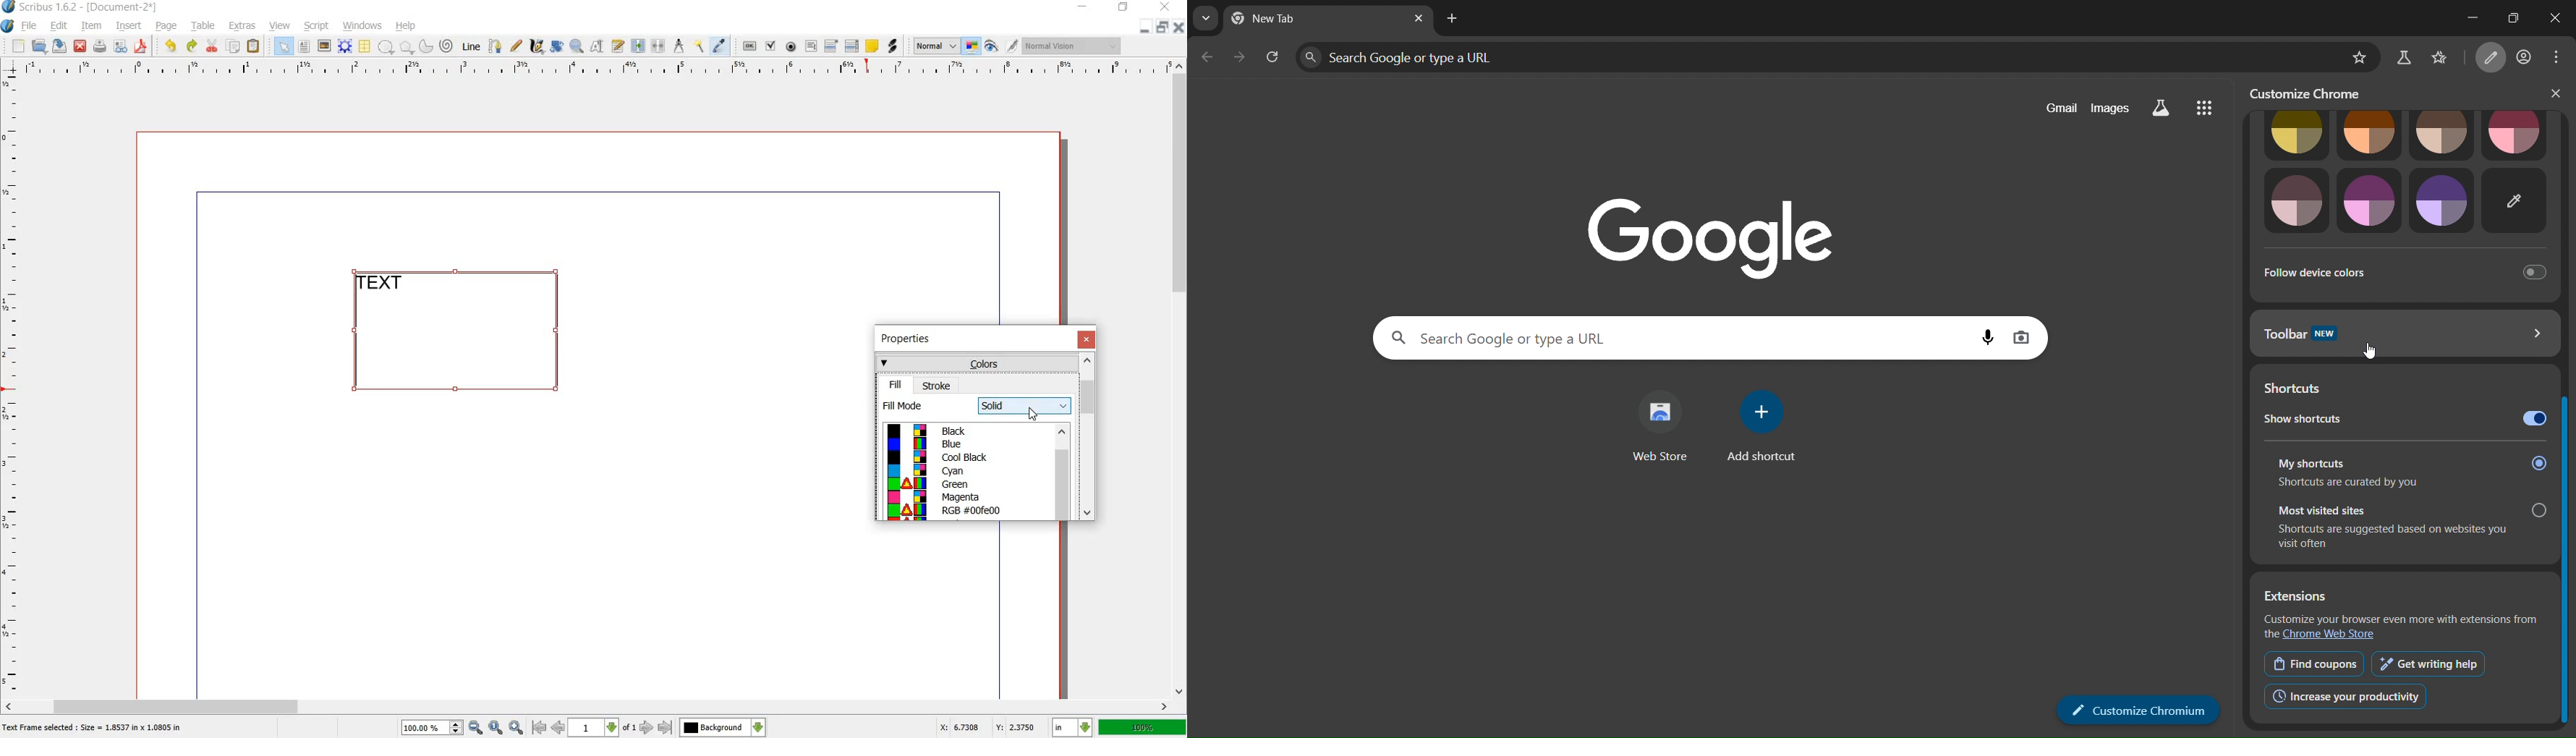 The image size is (2576, 756). I want to click on 100%, so click(1143, 727).